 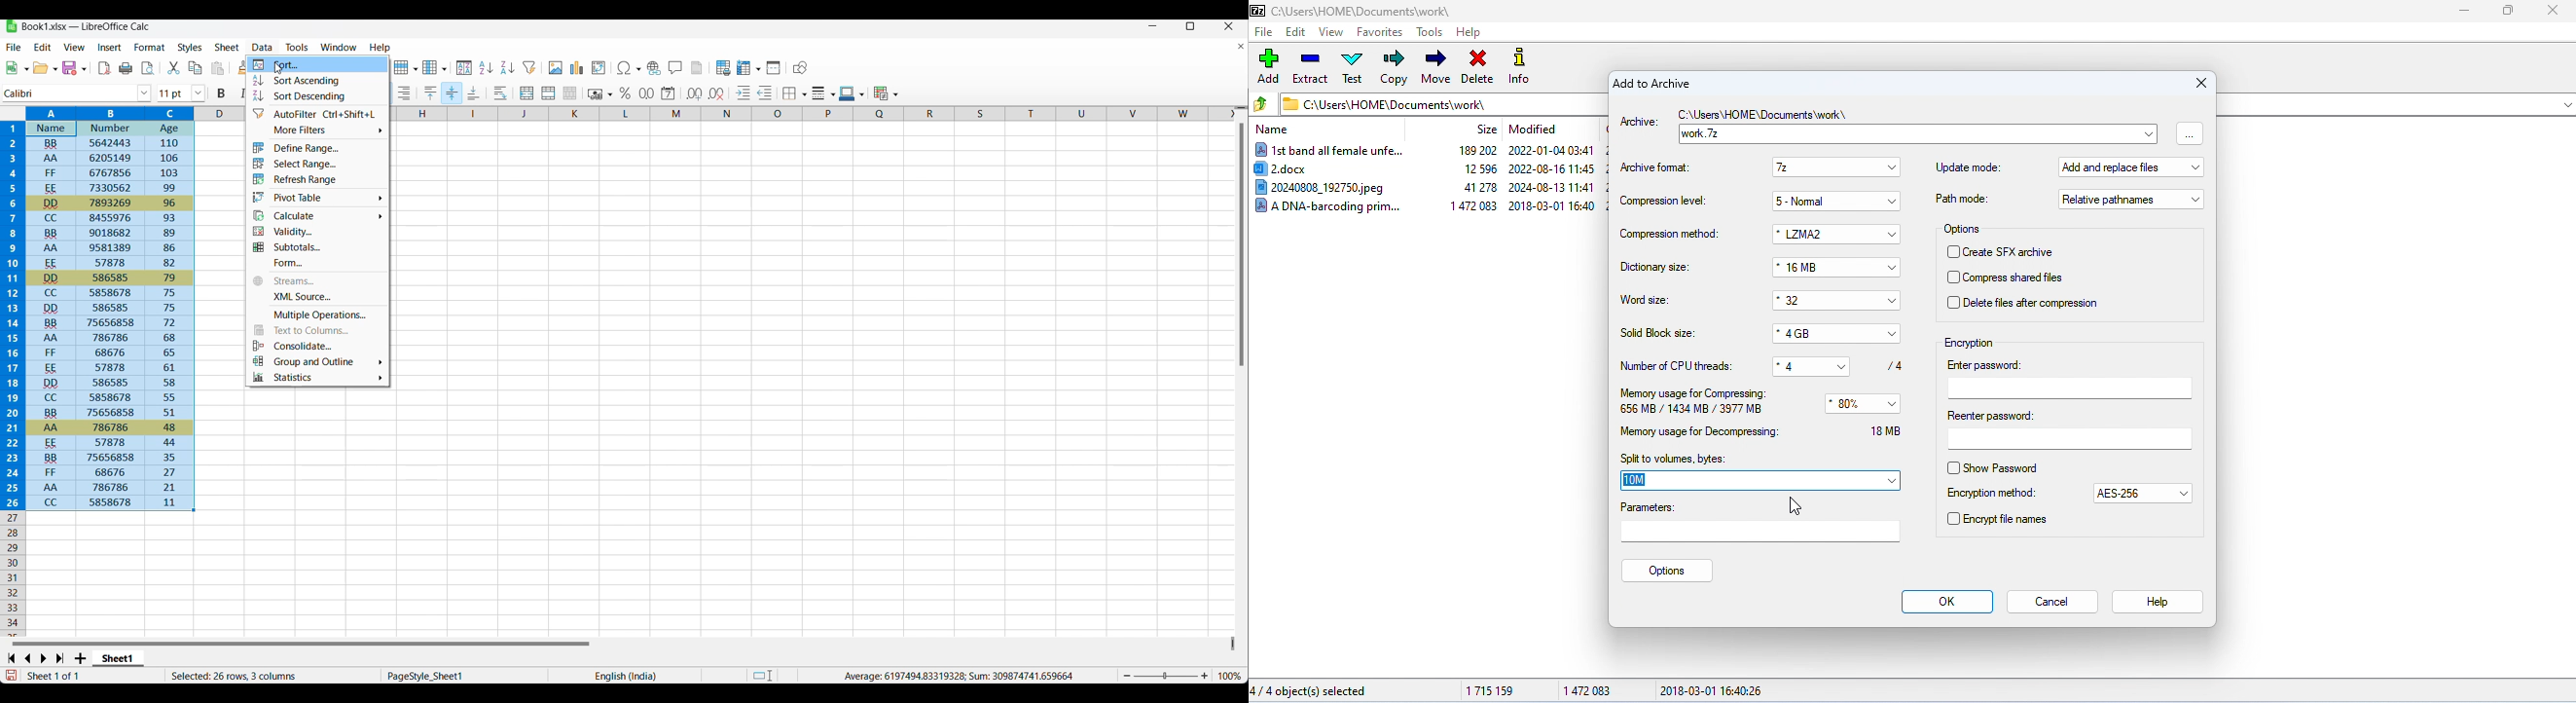 What do you see at coordinates (1792, 505) in the screenshot?
I see `cursor` at bounding box center [1792, 505].